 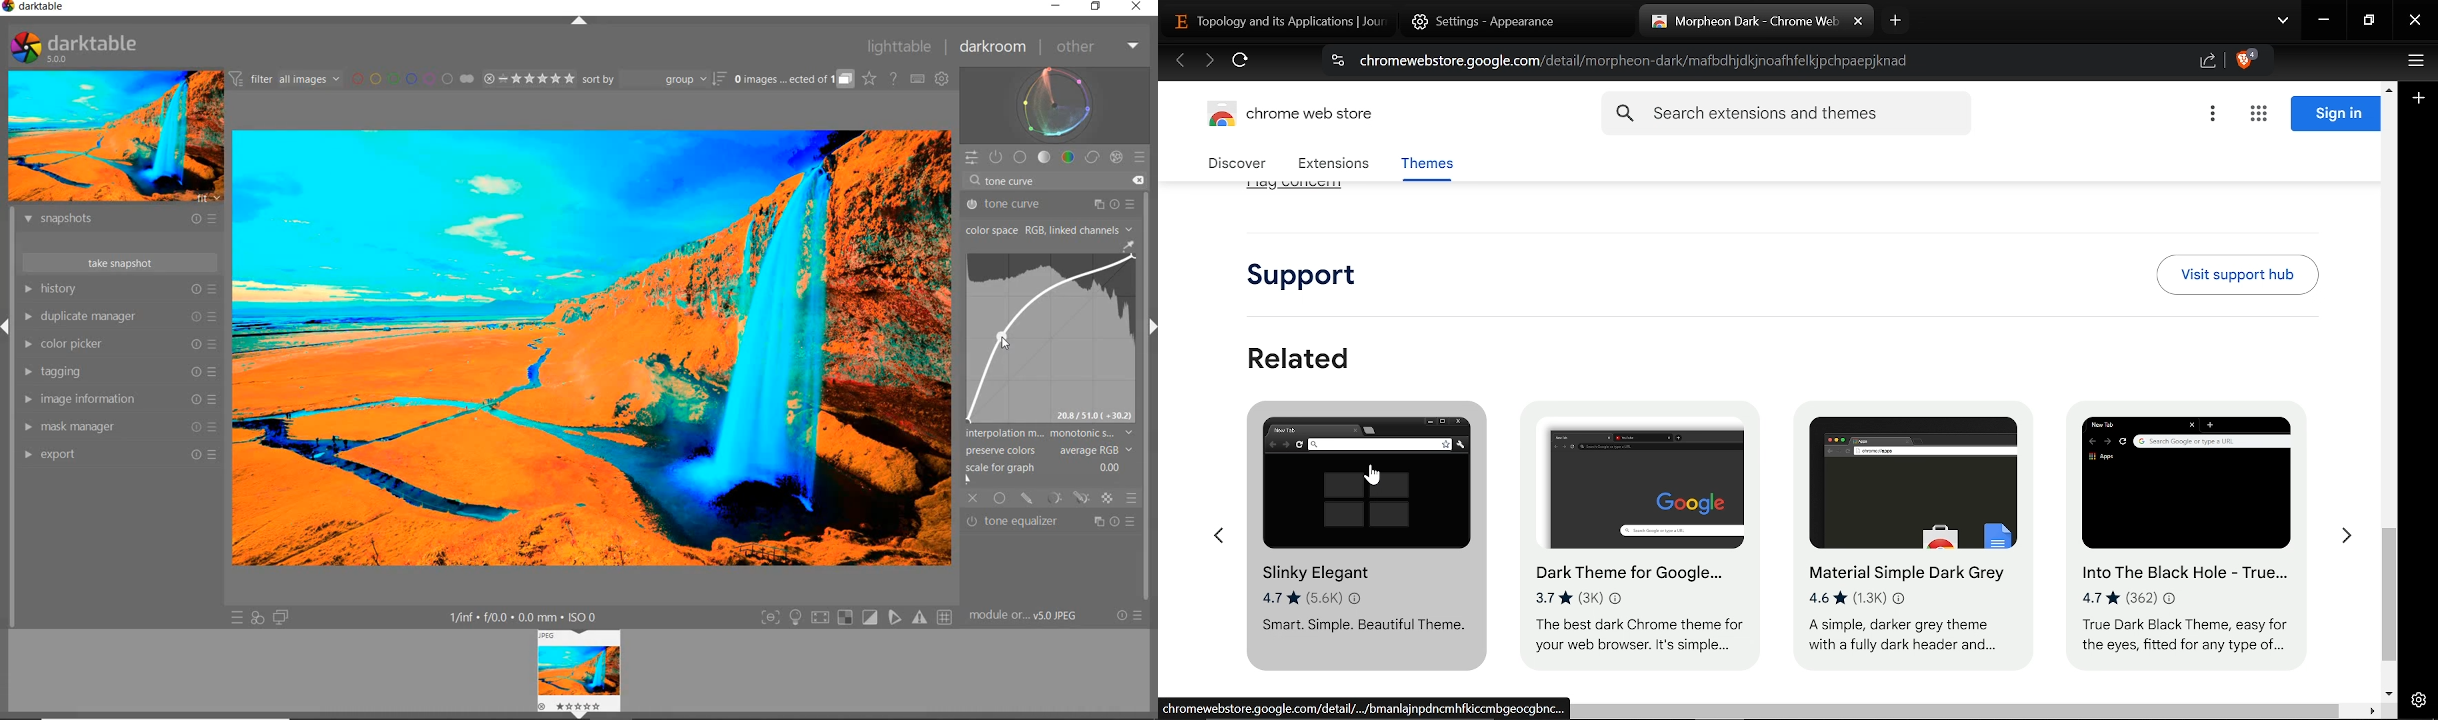 What do you see at coordinates (1905, 520) in the screenshot?
I see `Material Simple Dark Grey theme` at bounding box center [1905, 520].